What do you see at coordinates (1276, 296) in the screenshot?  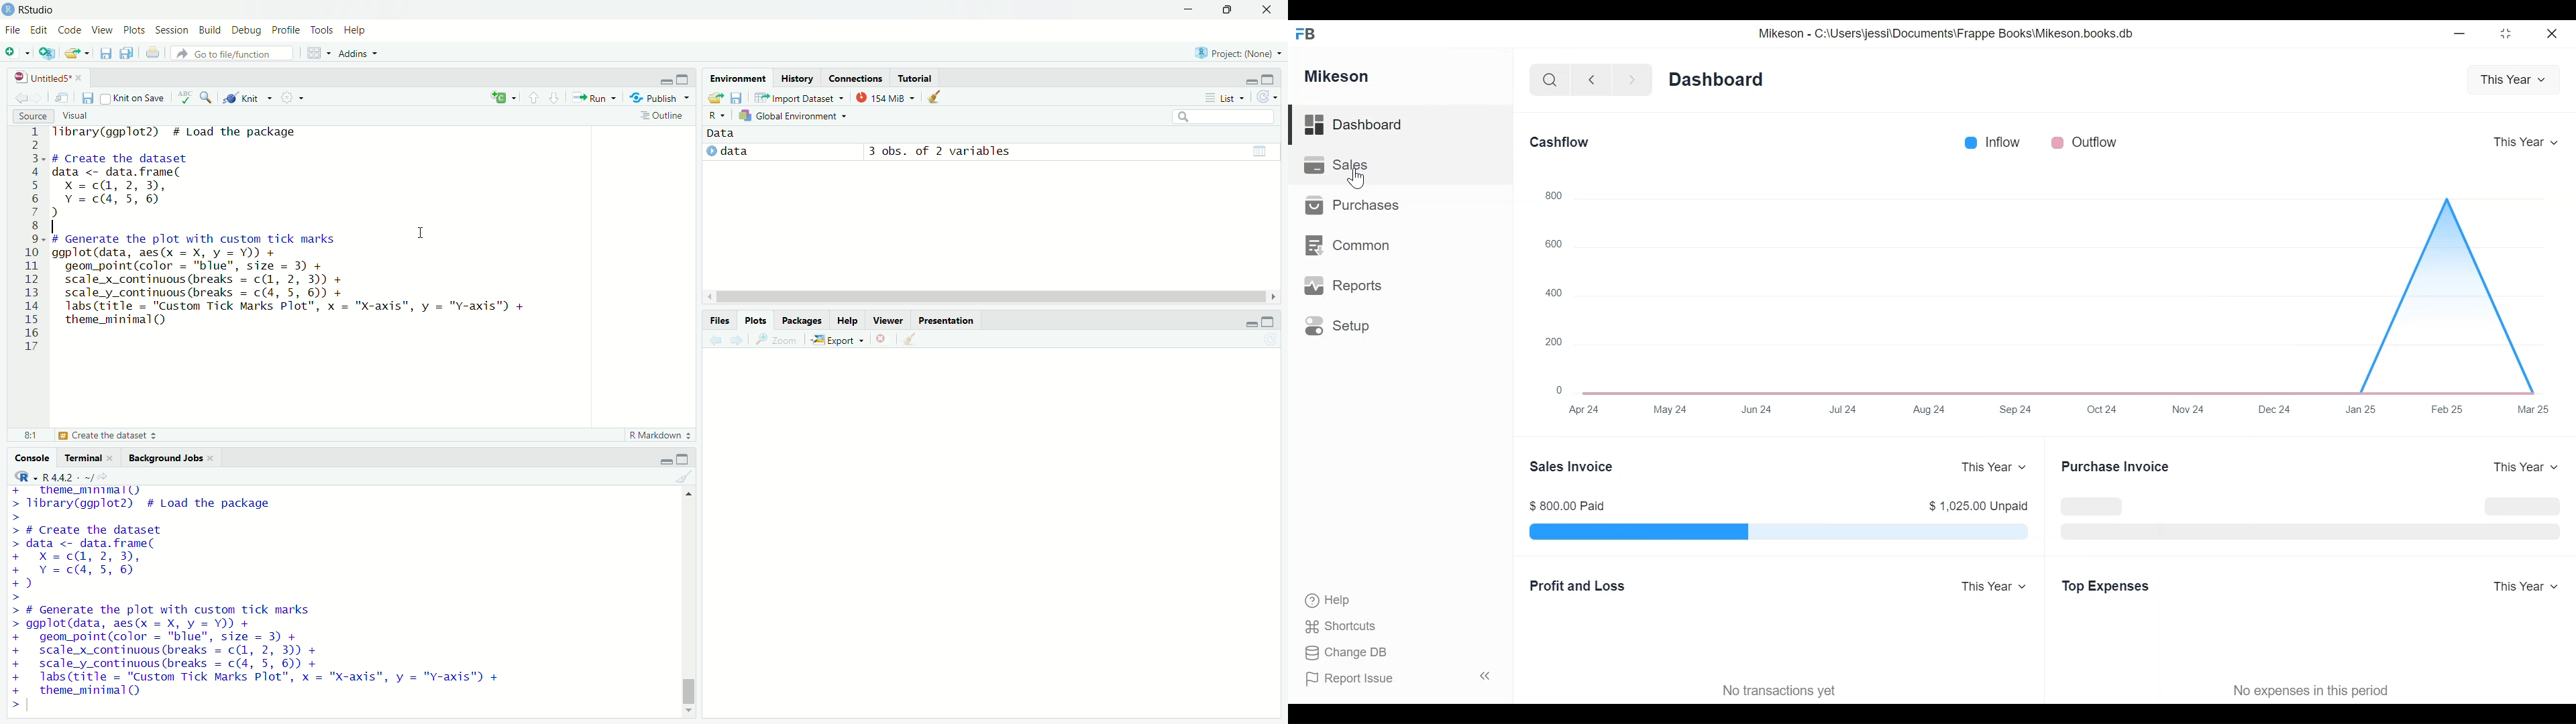 I see `move right` at bounding box center [1276, 296].